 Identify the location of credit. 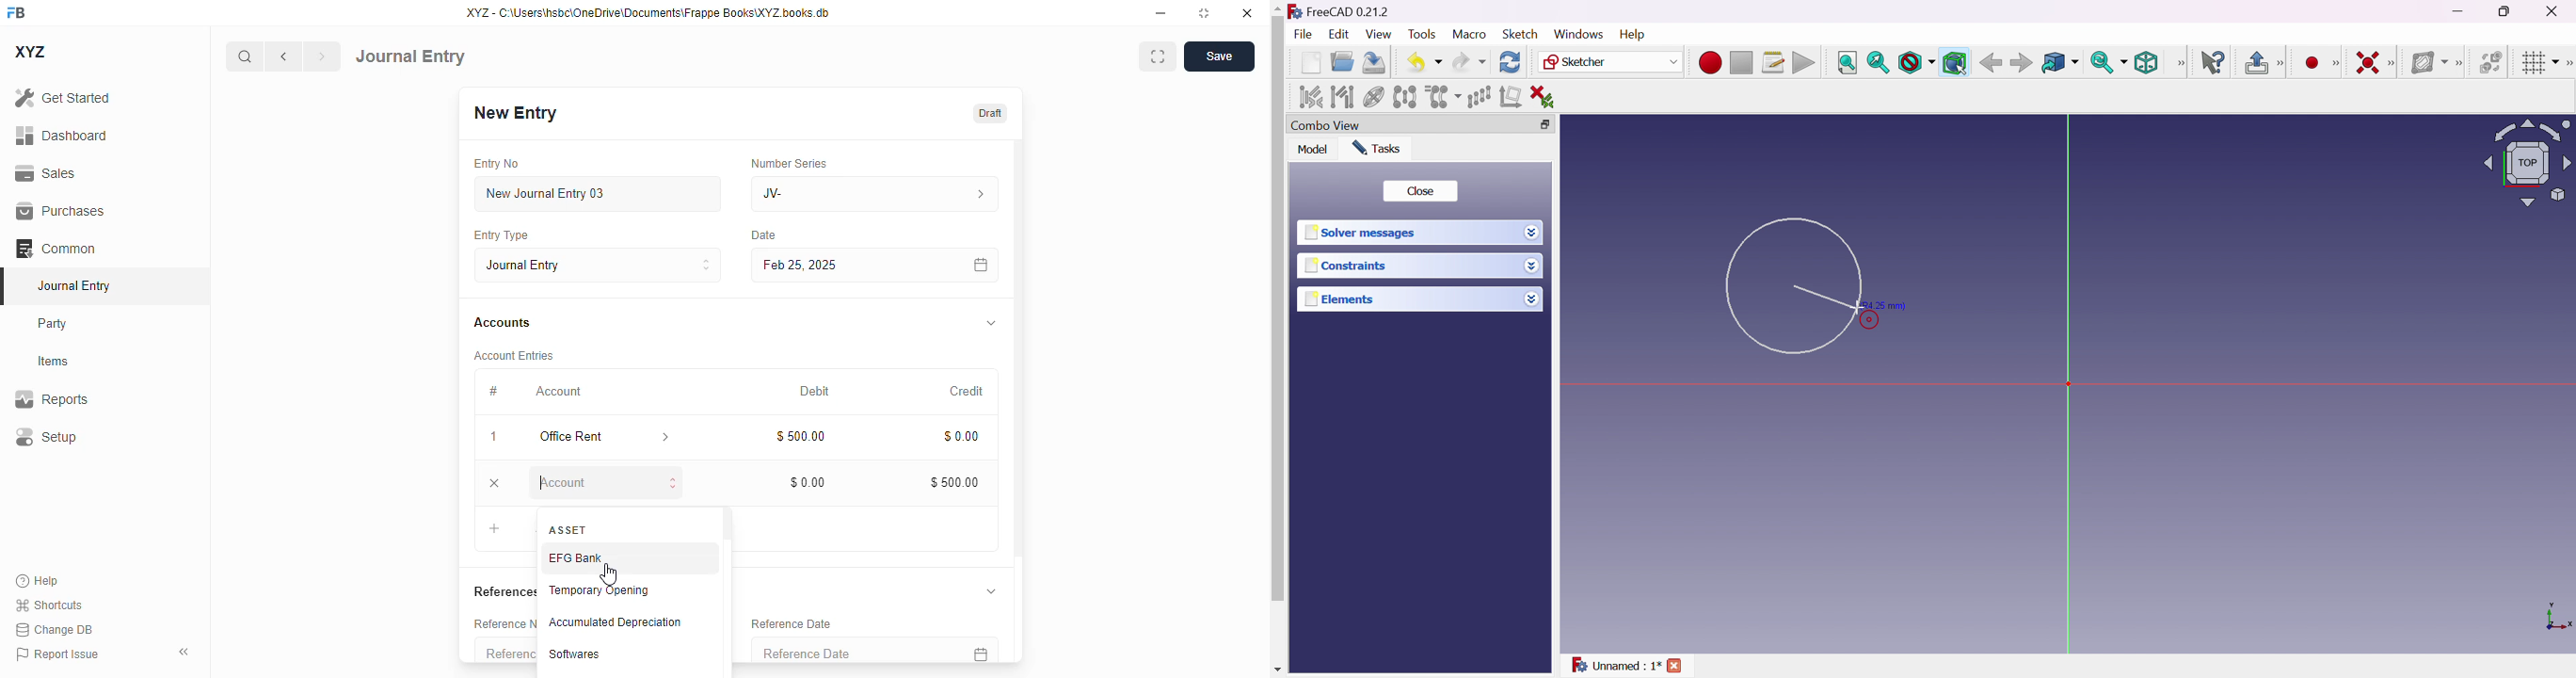
(965, 392).